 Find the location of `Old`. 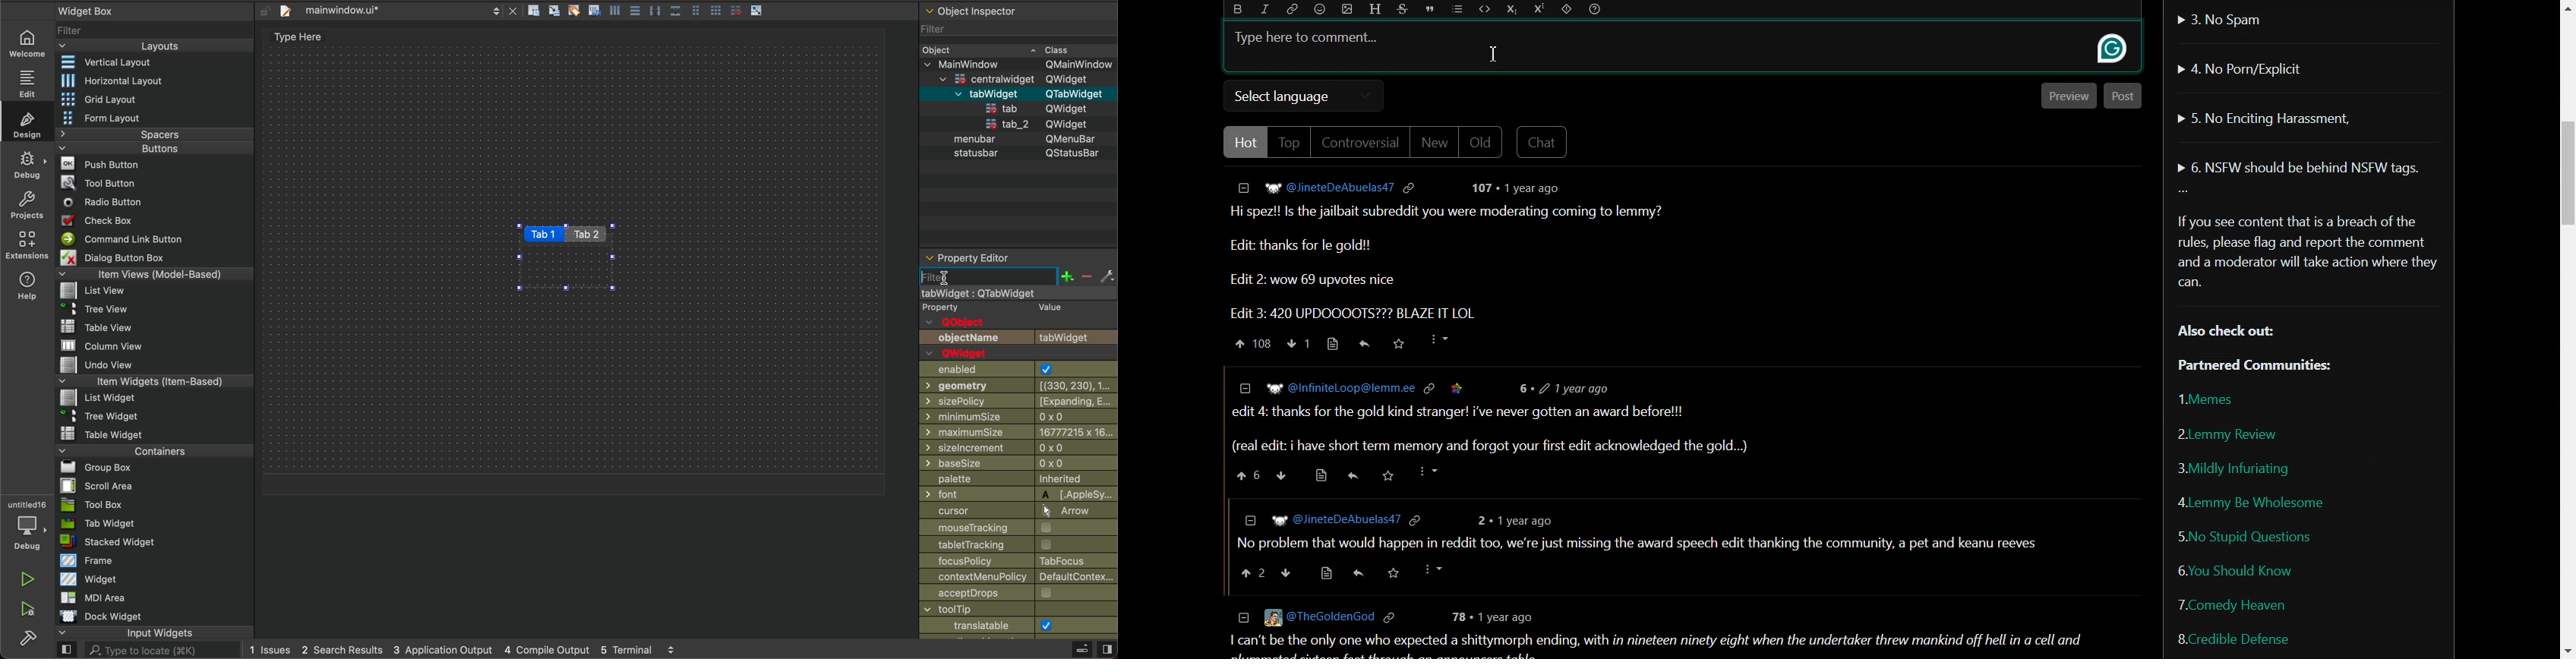

Old is located at coordinates (1482, 142).